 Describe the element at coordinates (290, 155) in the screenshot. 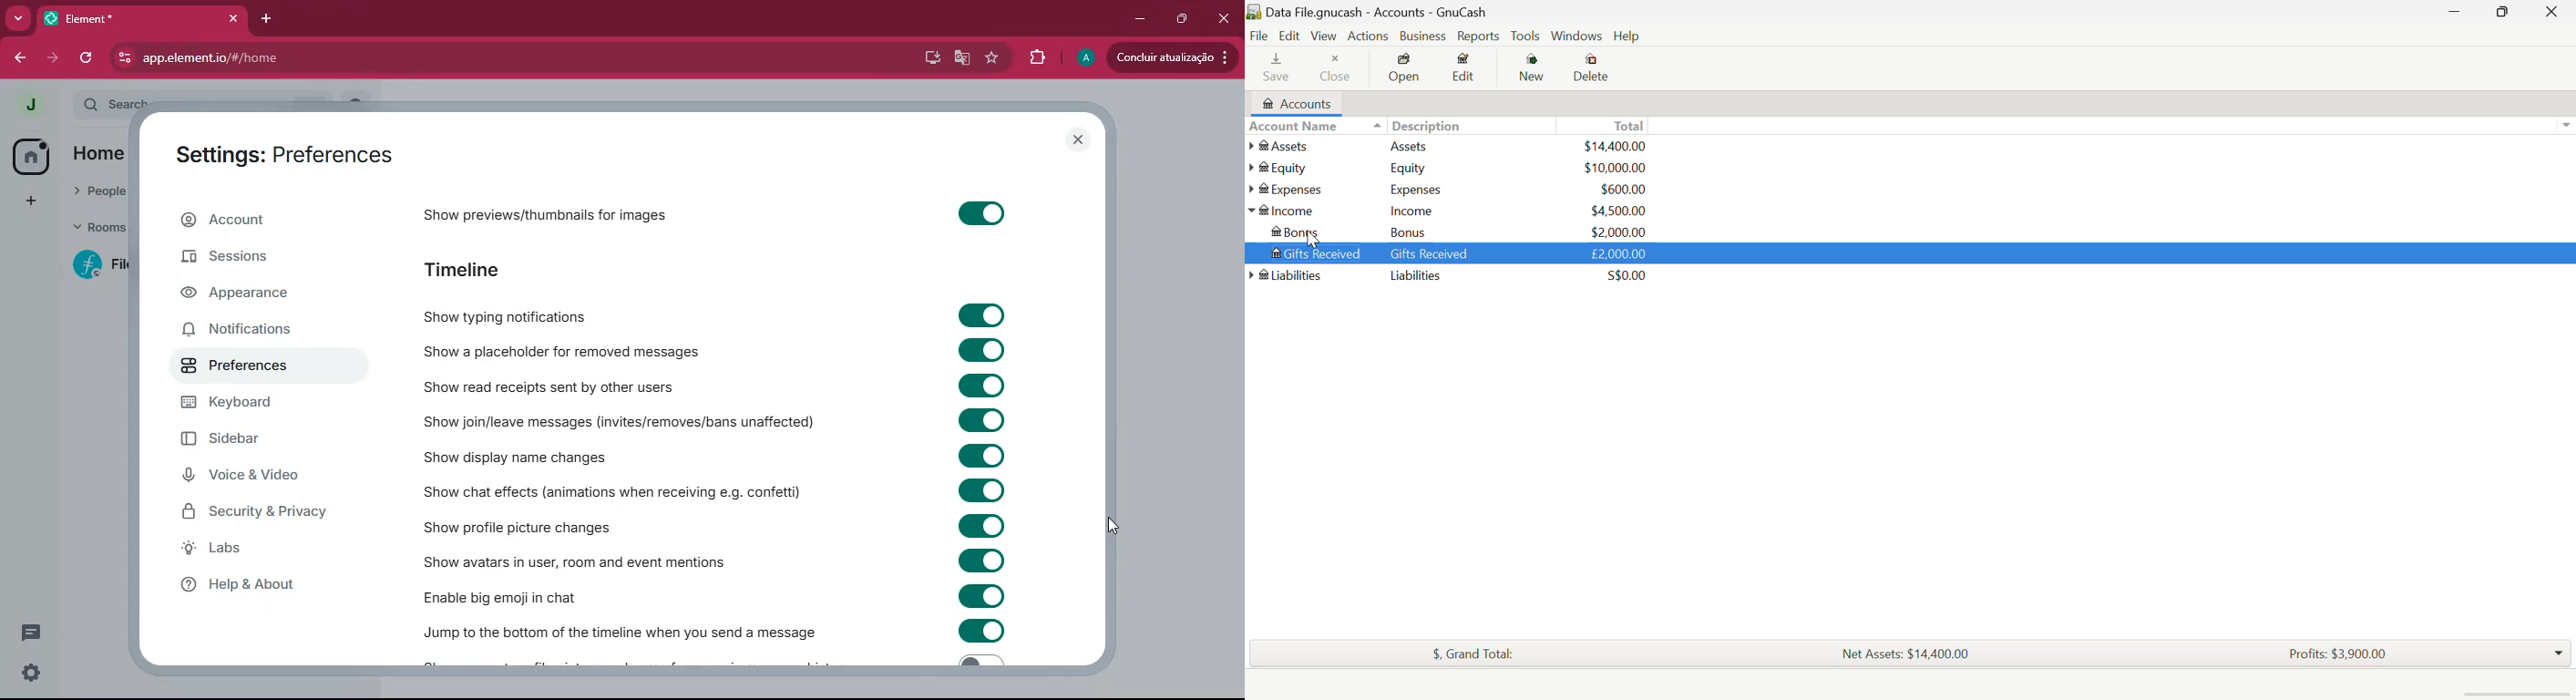

I see `settings: preferences` at that location.